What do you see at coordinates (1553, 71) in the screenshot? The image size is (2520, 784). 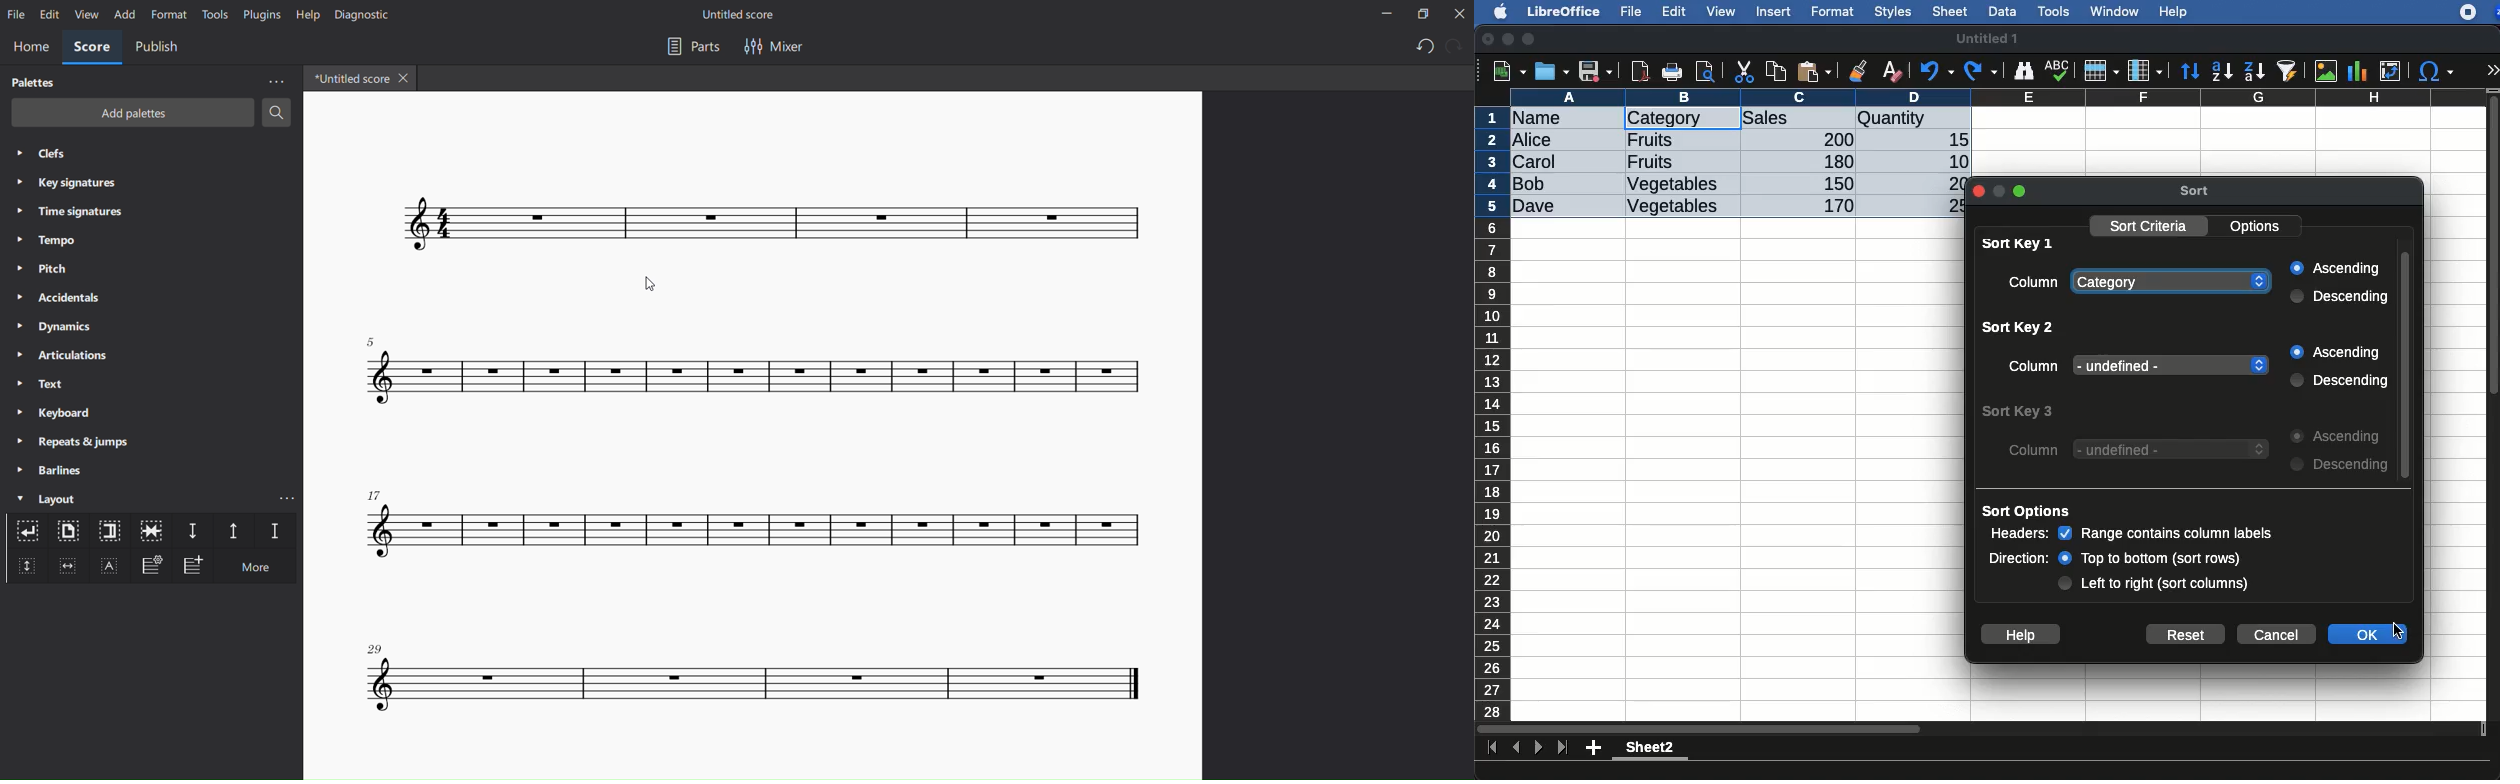 I see `save` at bounding box center [1553, 71].